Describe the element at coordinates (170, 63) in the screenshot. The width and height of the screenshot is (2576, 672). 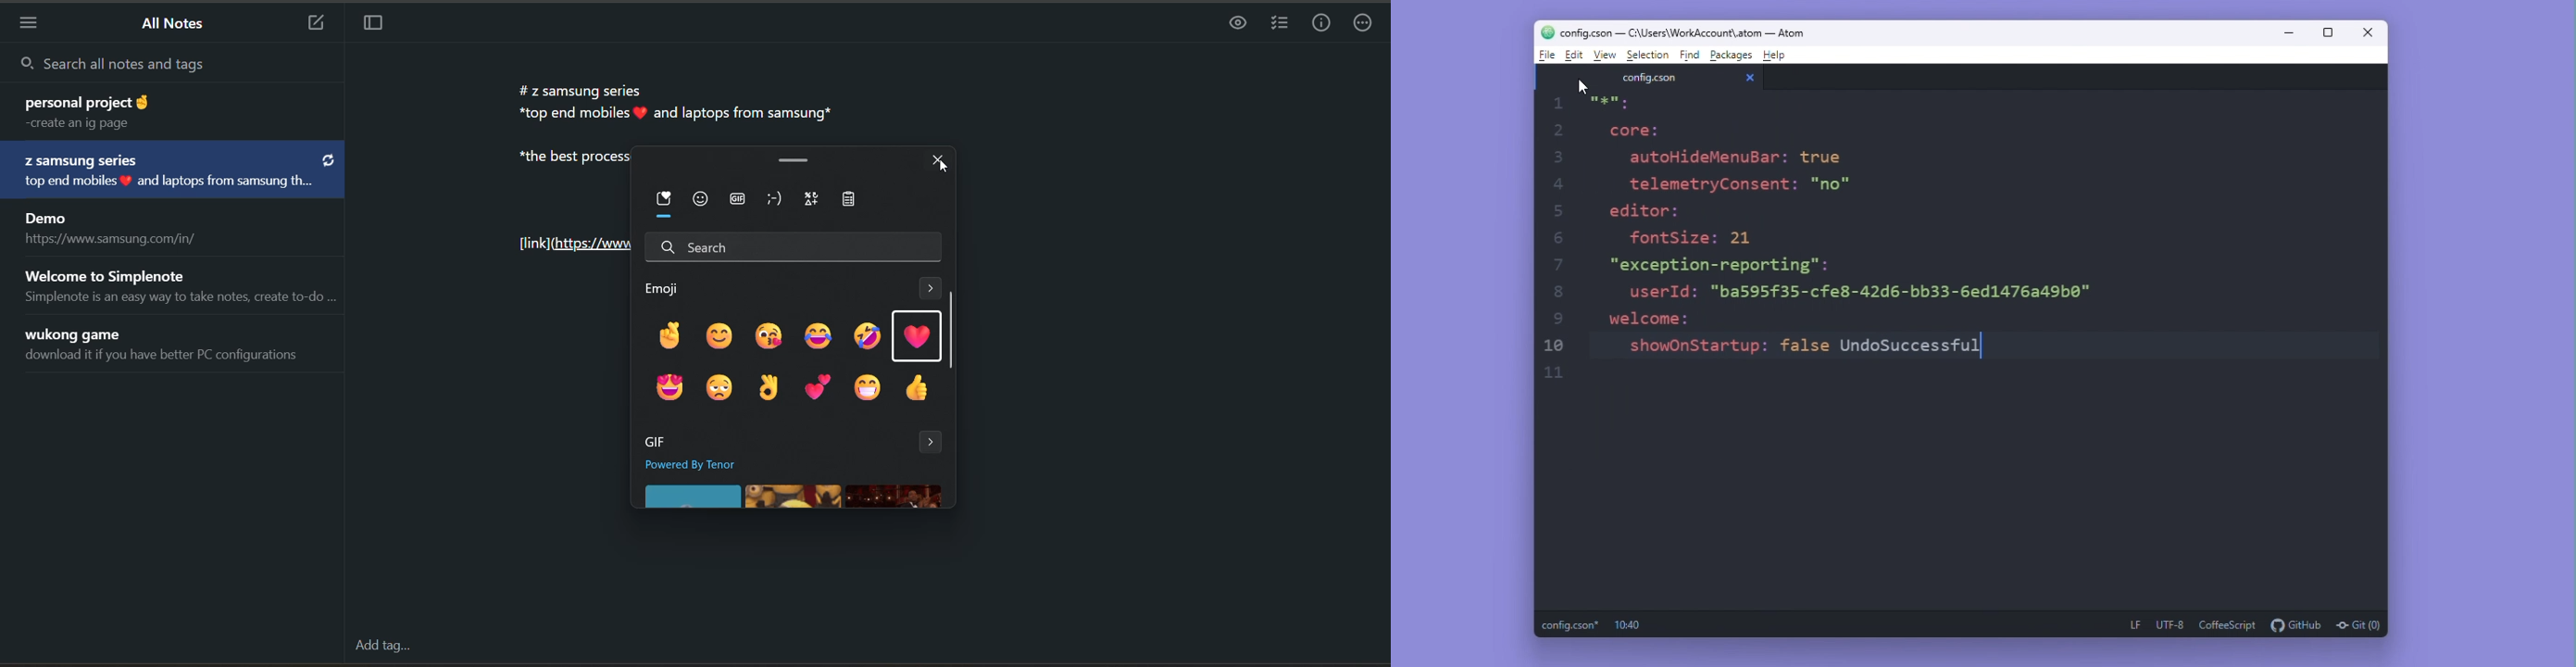
I see `search` at that location.